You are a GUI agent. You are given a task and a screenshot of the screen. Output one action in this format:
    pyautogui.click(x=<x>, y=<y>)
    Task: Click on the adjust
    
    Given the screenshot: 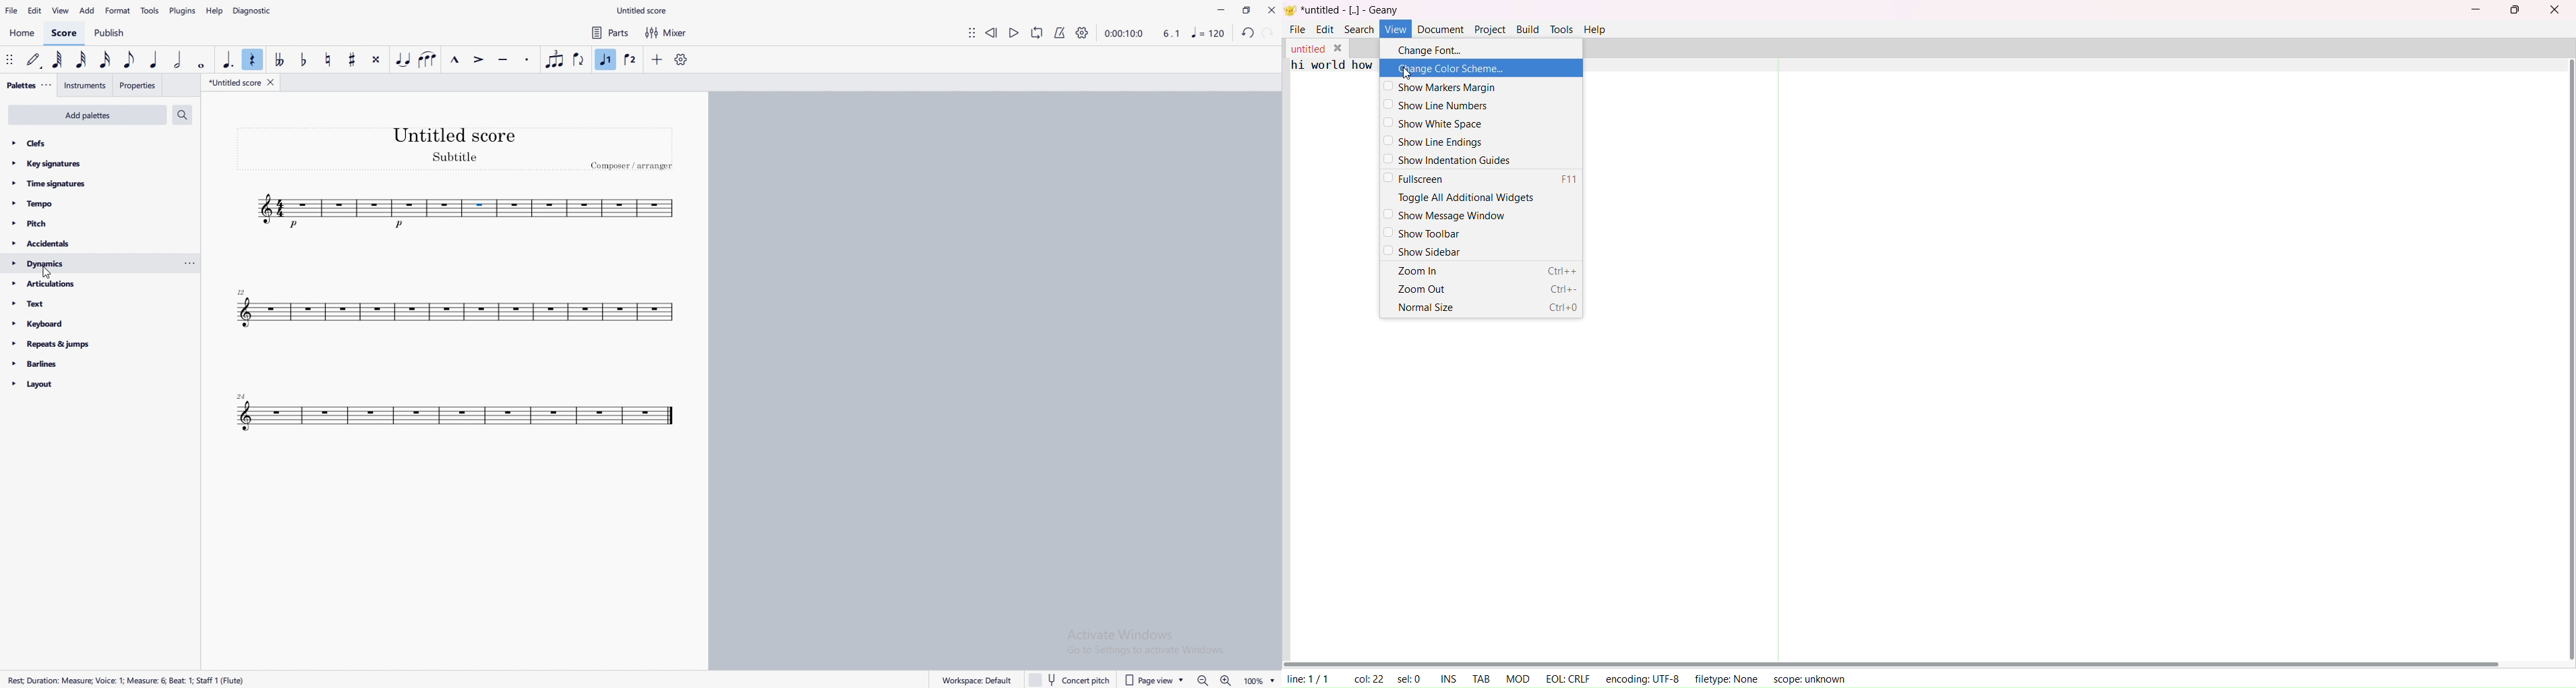 What is the action you would take?
    pyautogui.click(x=49, y=84)
    